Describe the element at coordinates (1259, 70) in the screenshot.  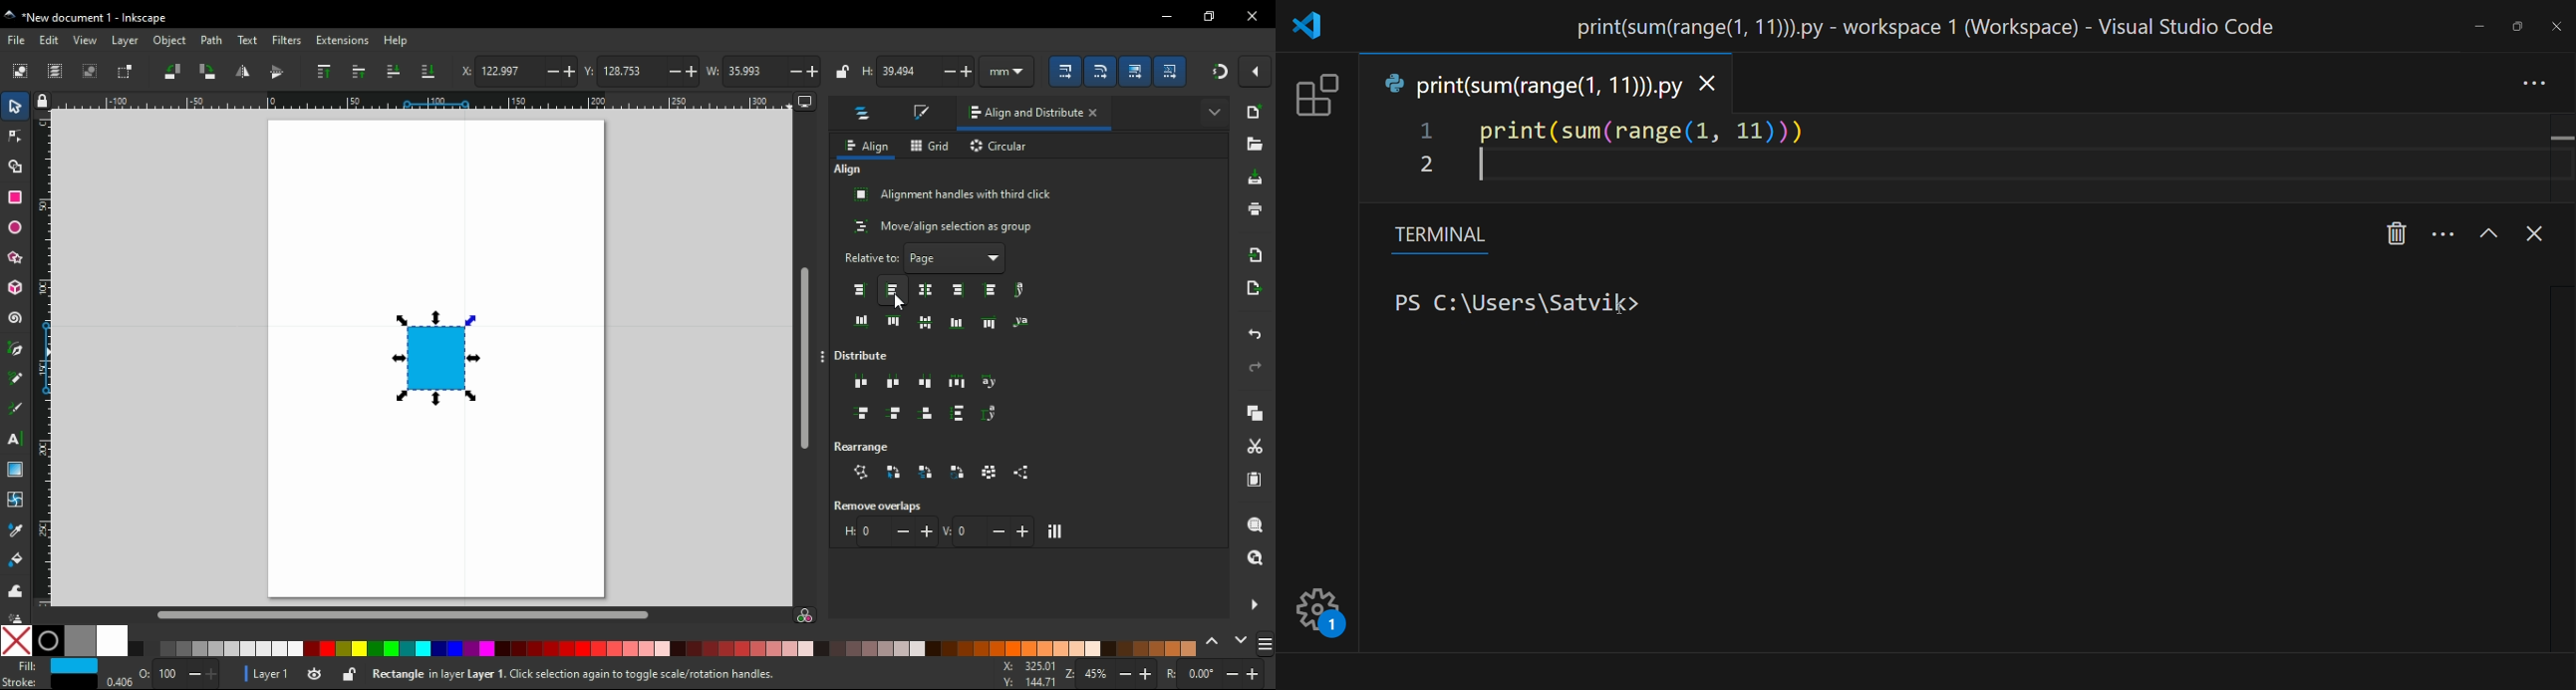
I see `snap options` at that location.